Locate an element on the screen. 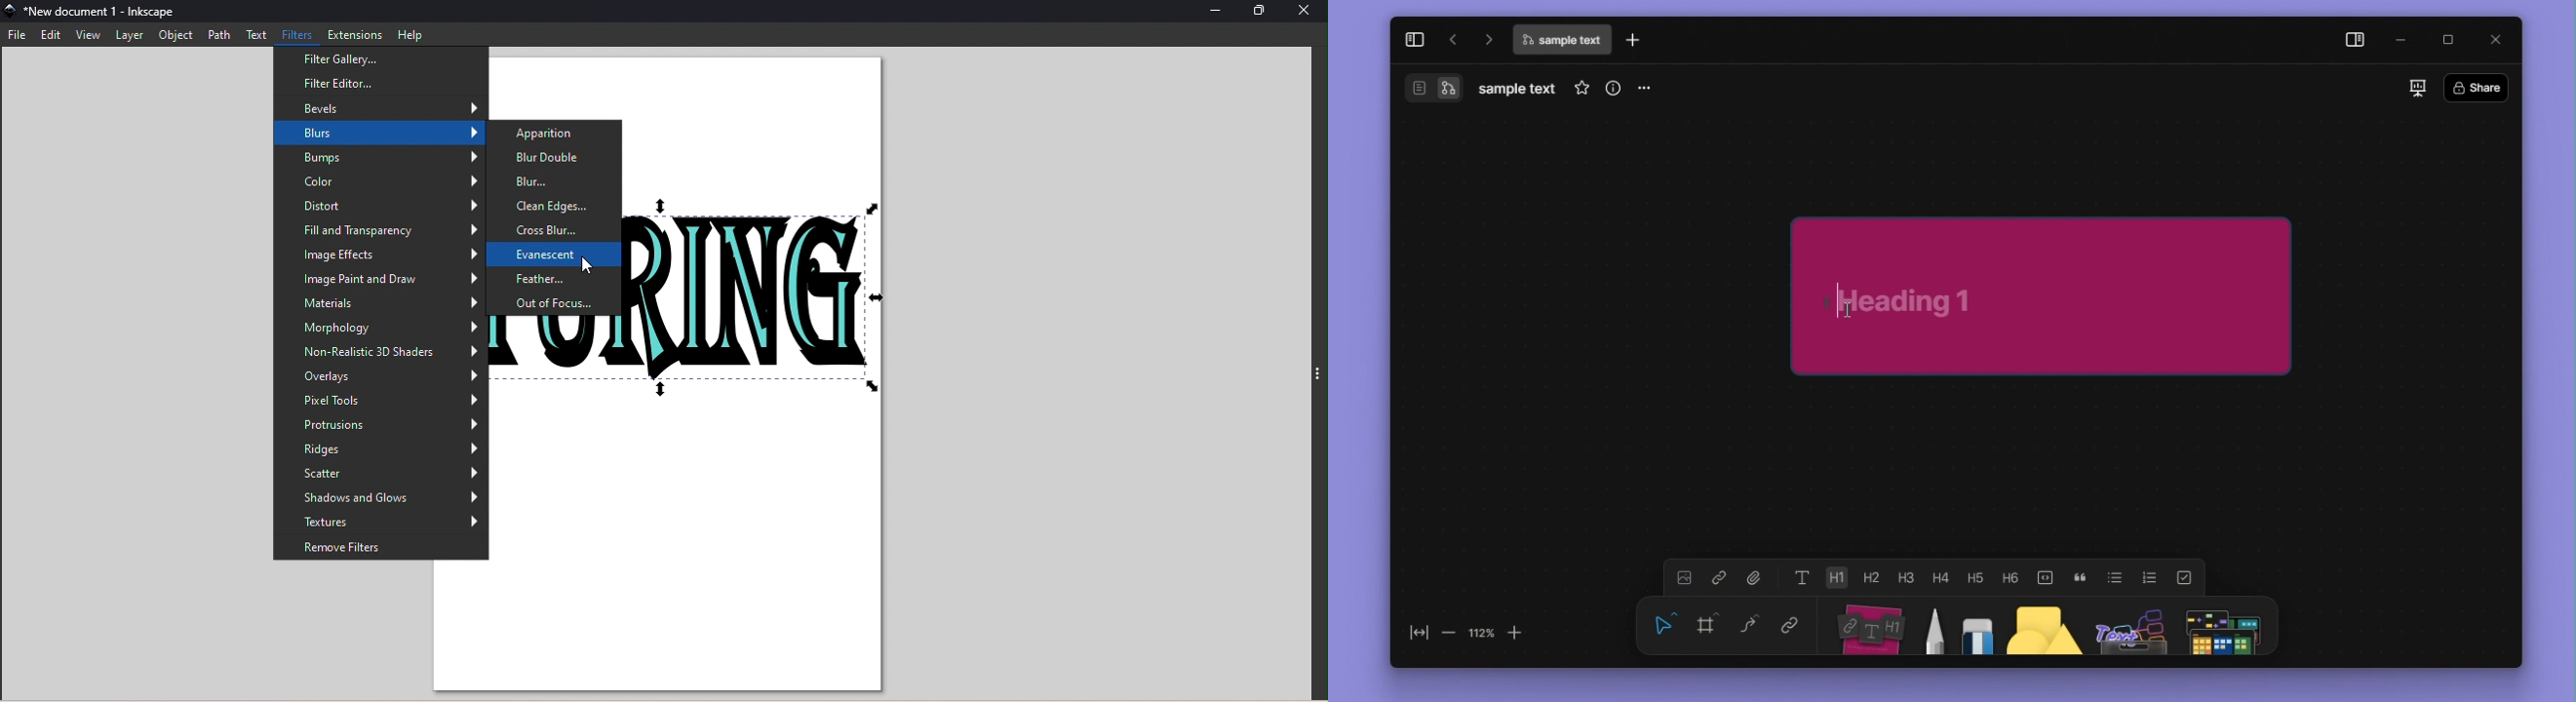 The height and width of the screenshot is (728, 2576). view info is located at coordinates (1614, 88).